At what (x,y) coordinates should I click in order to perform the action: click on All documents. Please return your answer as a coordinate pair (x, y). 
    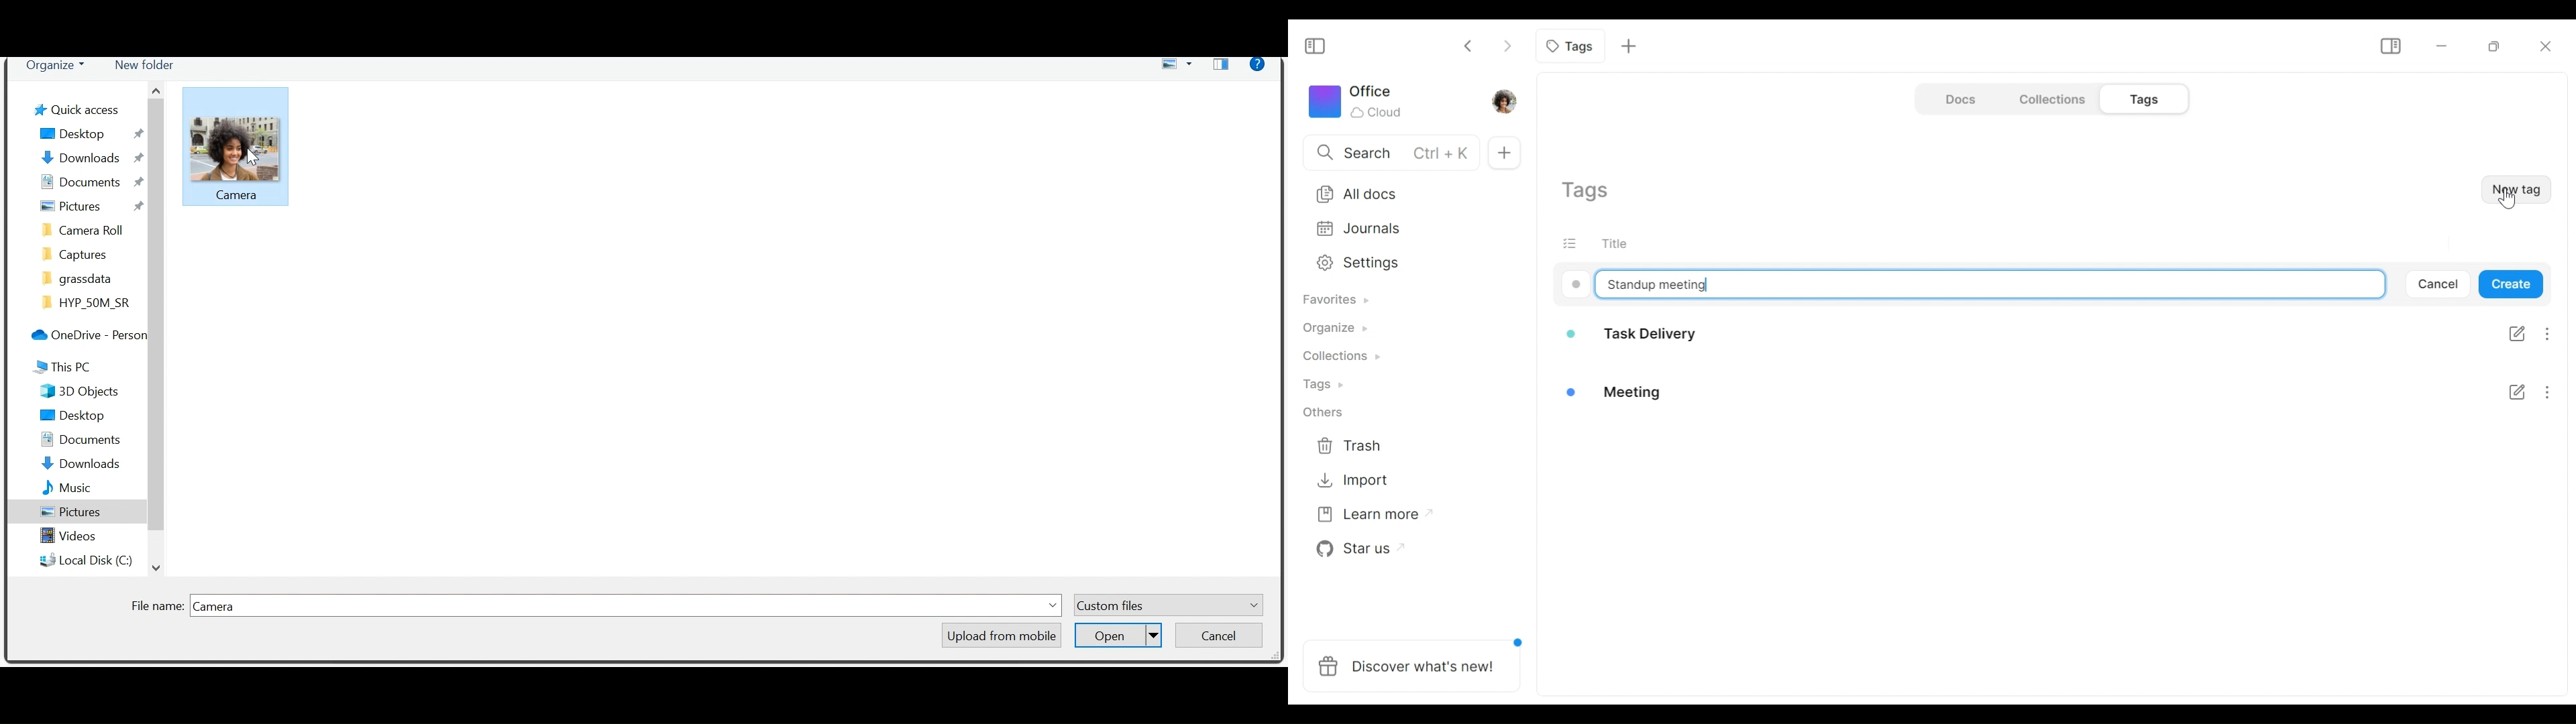
    Looking at the image, I should click on (1407, 194).